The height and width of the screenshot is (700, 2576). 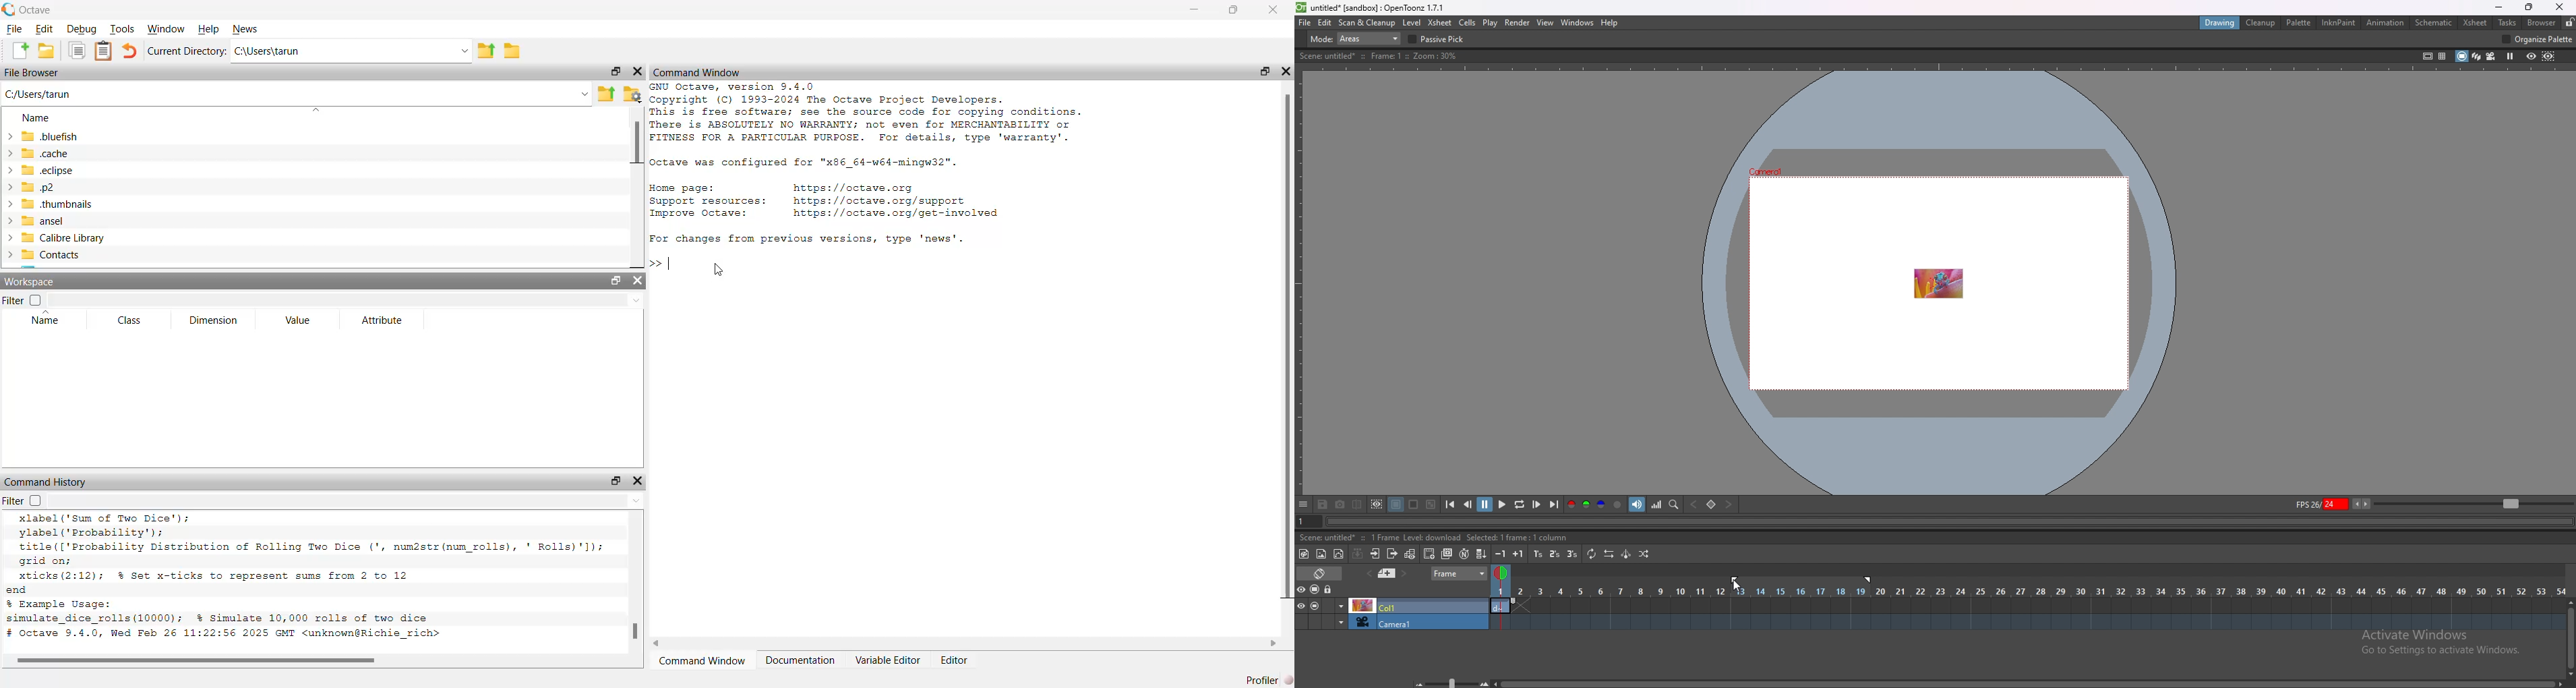 I want to click on .p2, so click(x=31, y=188).